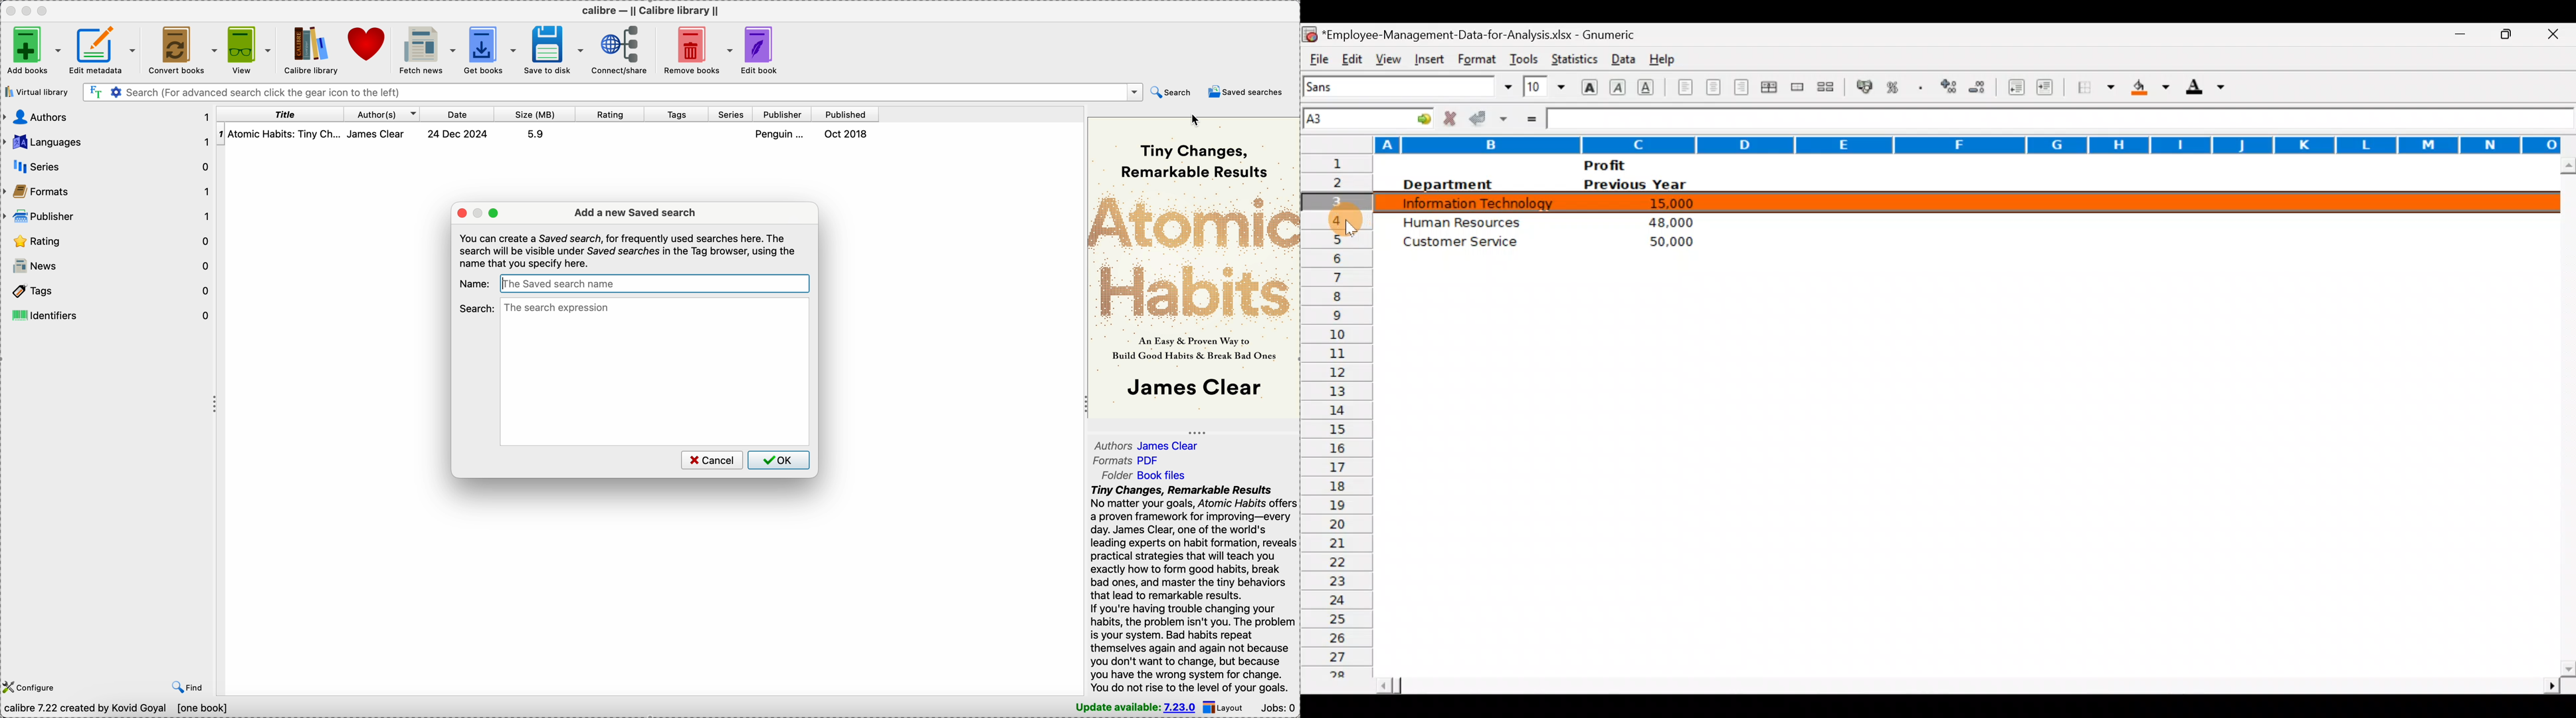 Image resolution: width=2576 pixels, height=728 pixels. Describe the element at coordinates (1152, 444) in the screenshot. I see `authors James Clear` at that location.